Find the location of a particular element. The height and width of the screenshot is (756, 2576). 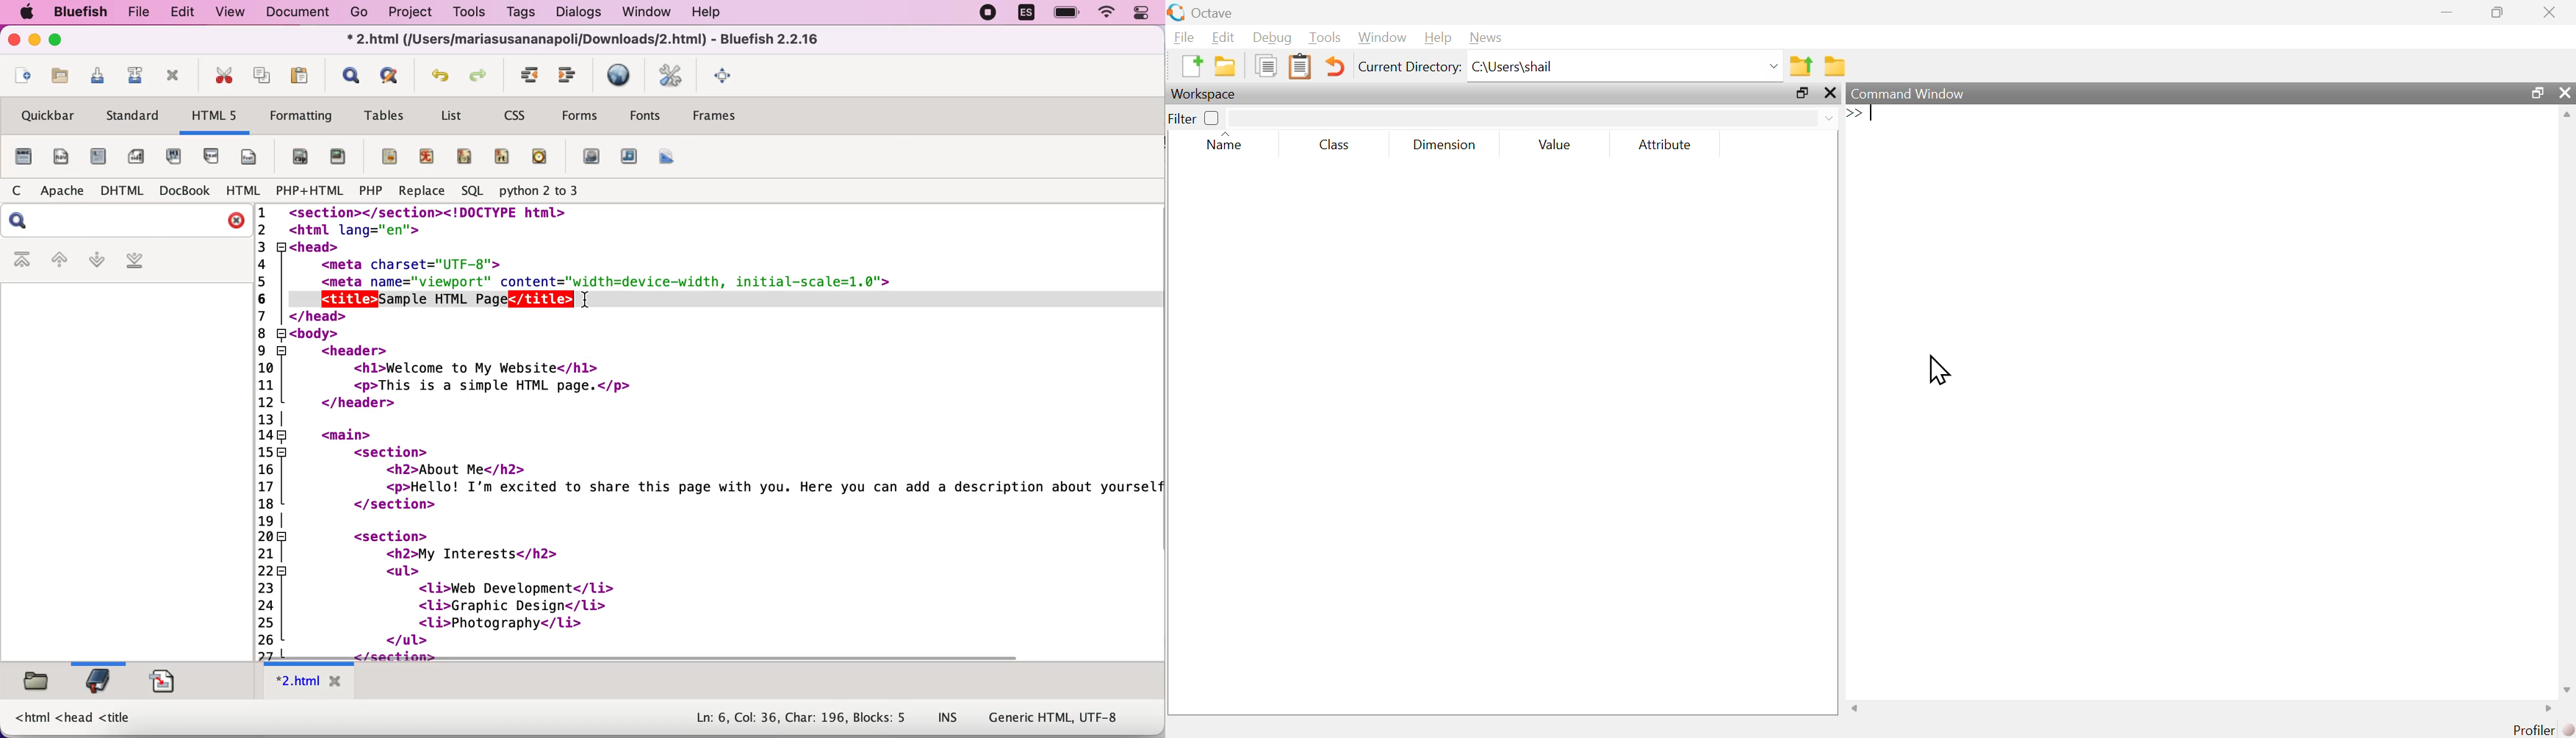

Ln: 6, Col: 36, Char: 196, Blocks: 5 is located at coordinates (800, 714).